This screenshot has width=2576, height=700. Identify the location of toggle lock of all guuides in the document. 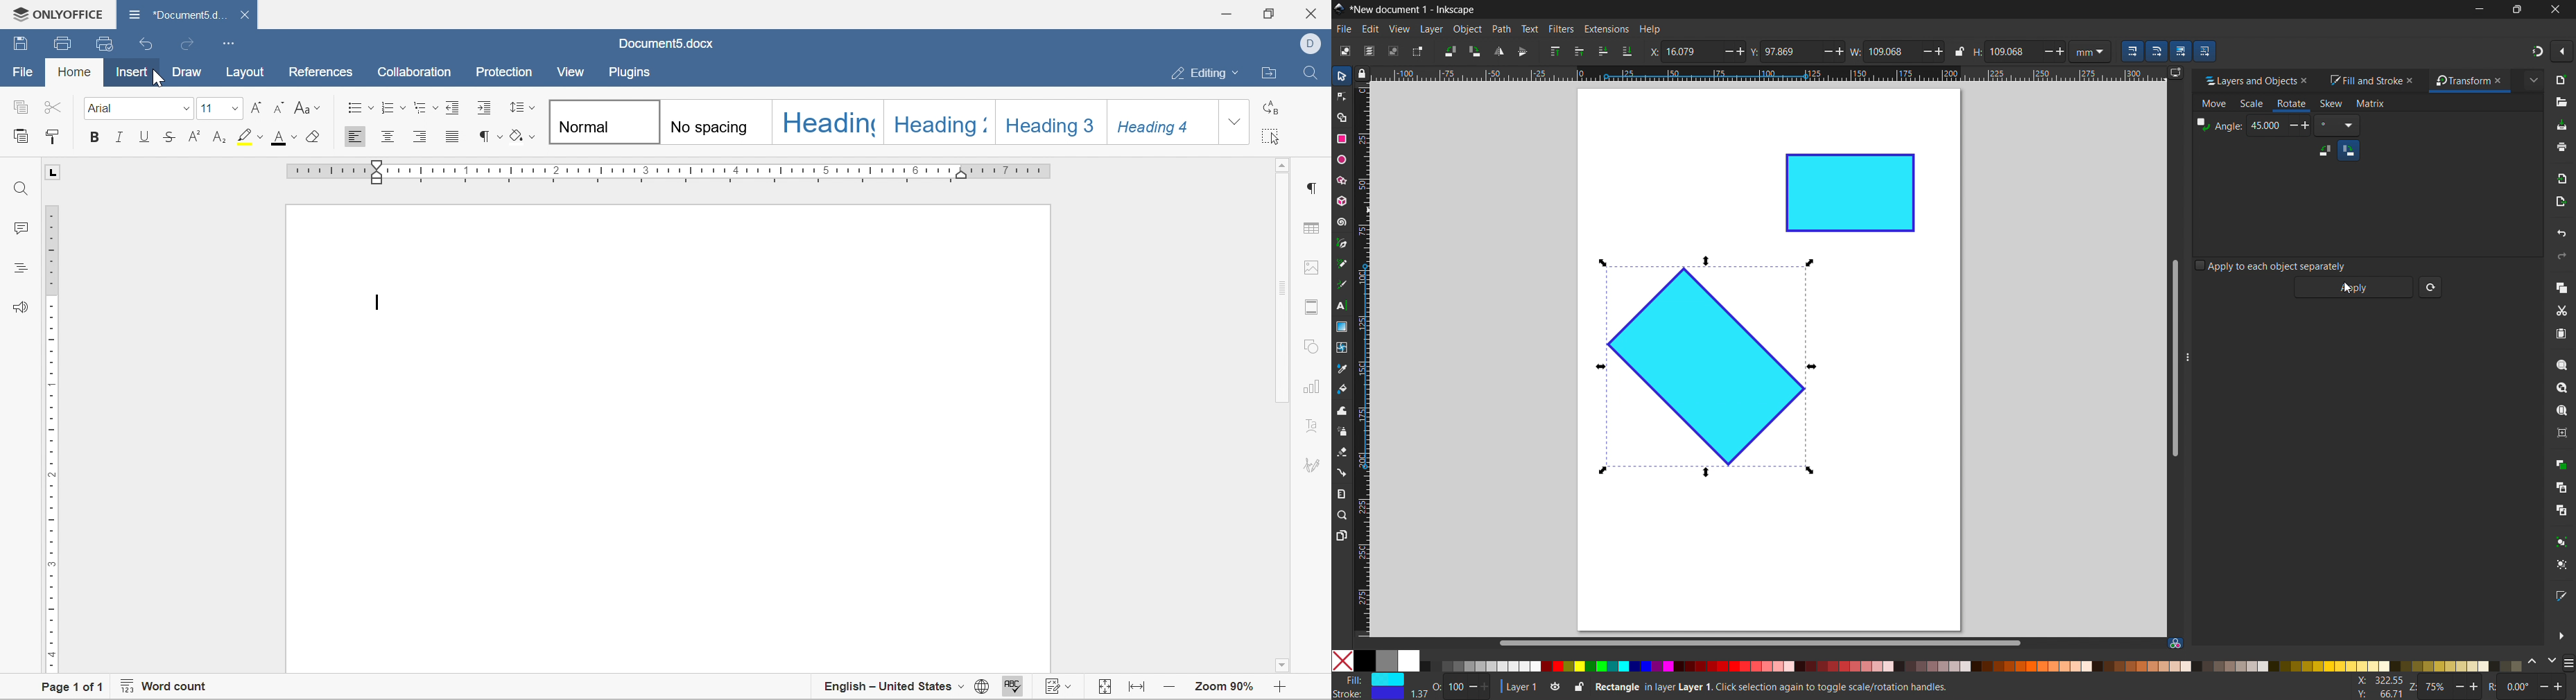
(1362, 73).